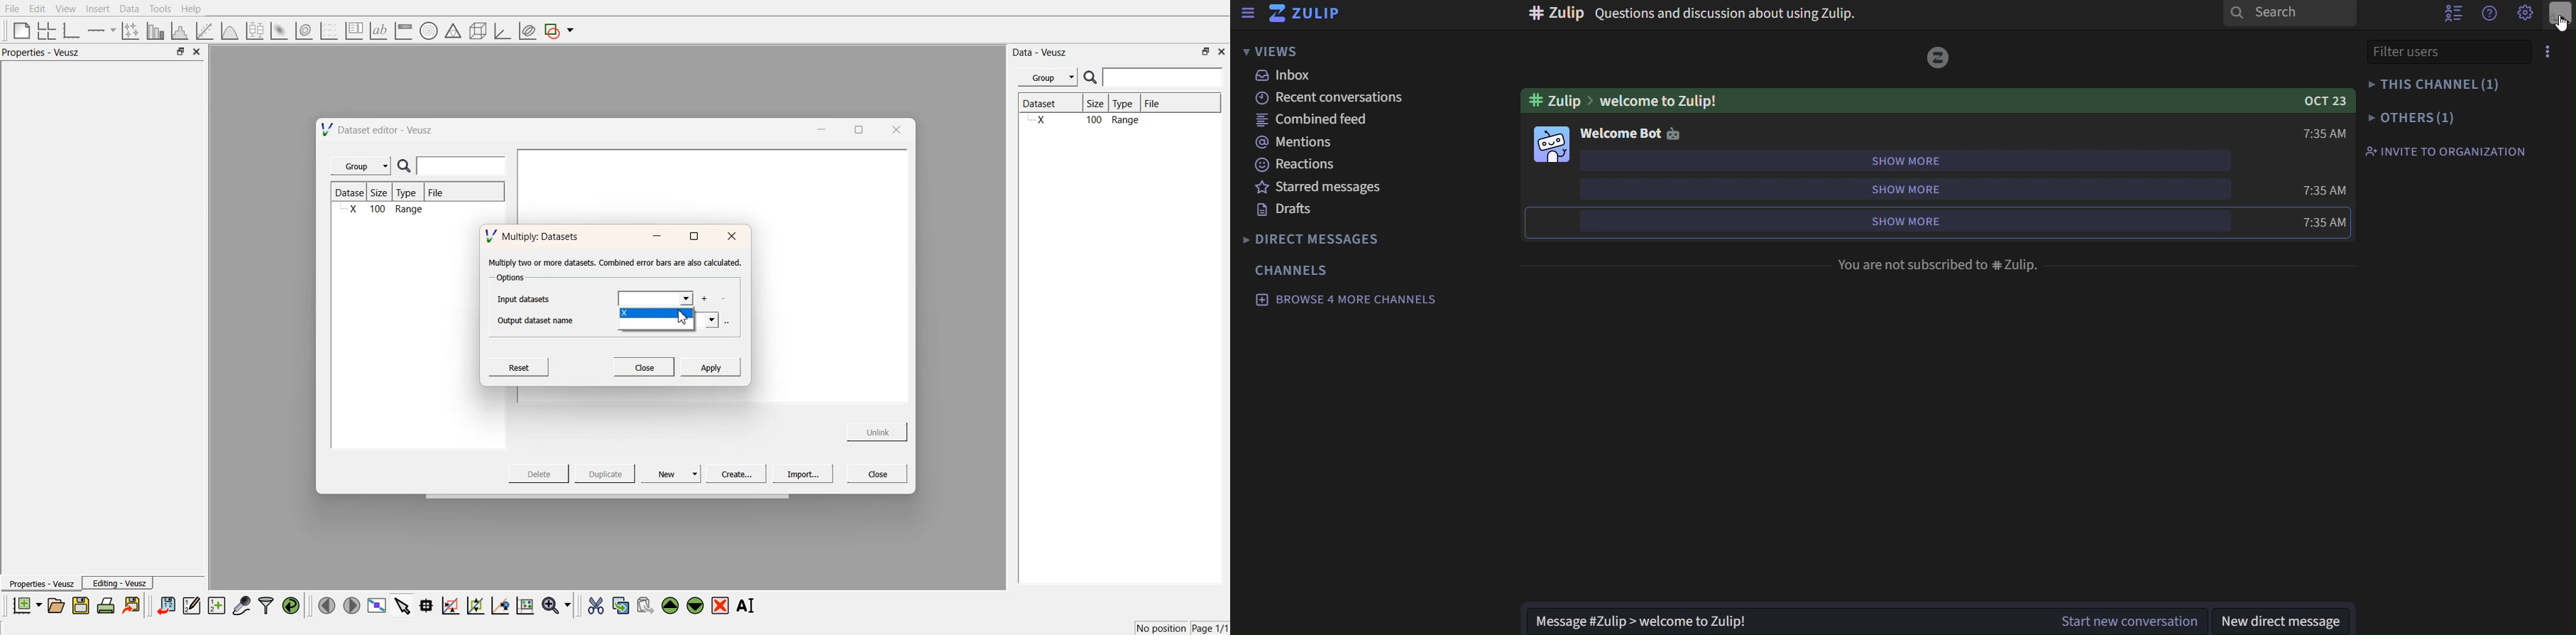 The width and height of the screenshot is (2576, 644). Describe the element at coordinates (1909, 158) in the screenshot. I see `show more` at that location.